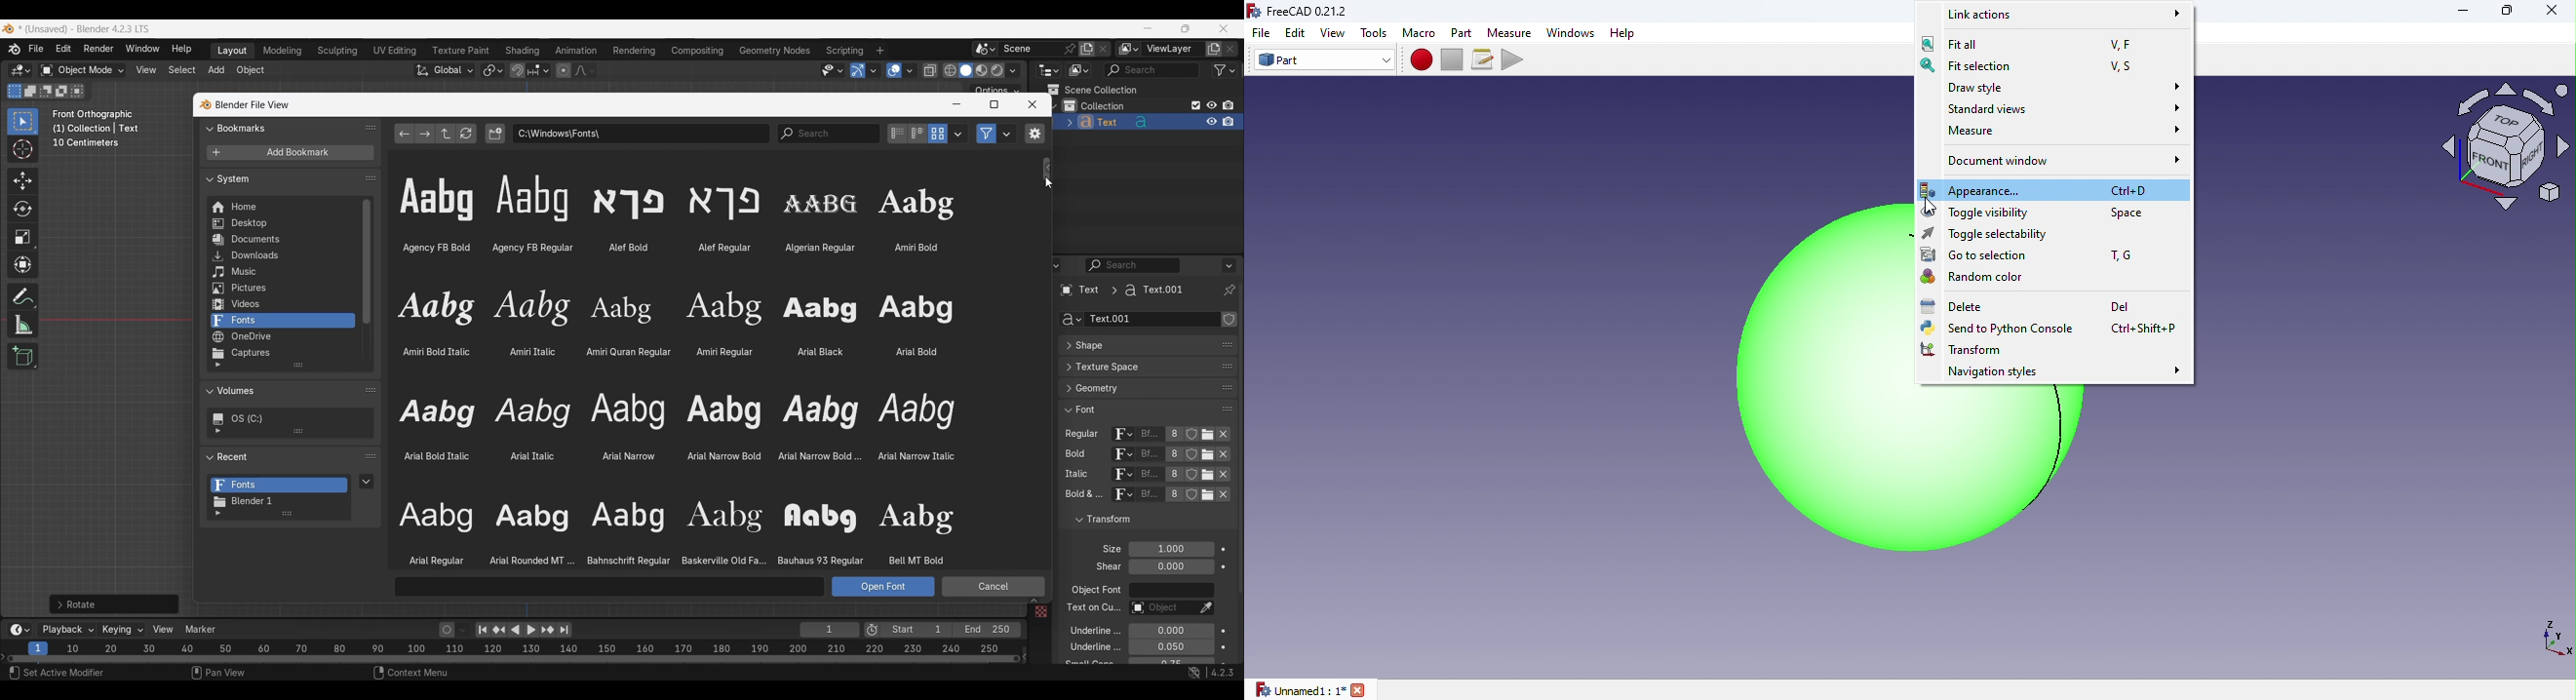  What do you see at coordinates (641, 133) in the screenshot?
I see `File path` at bounding box center [641, 133].